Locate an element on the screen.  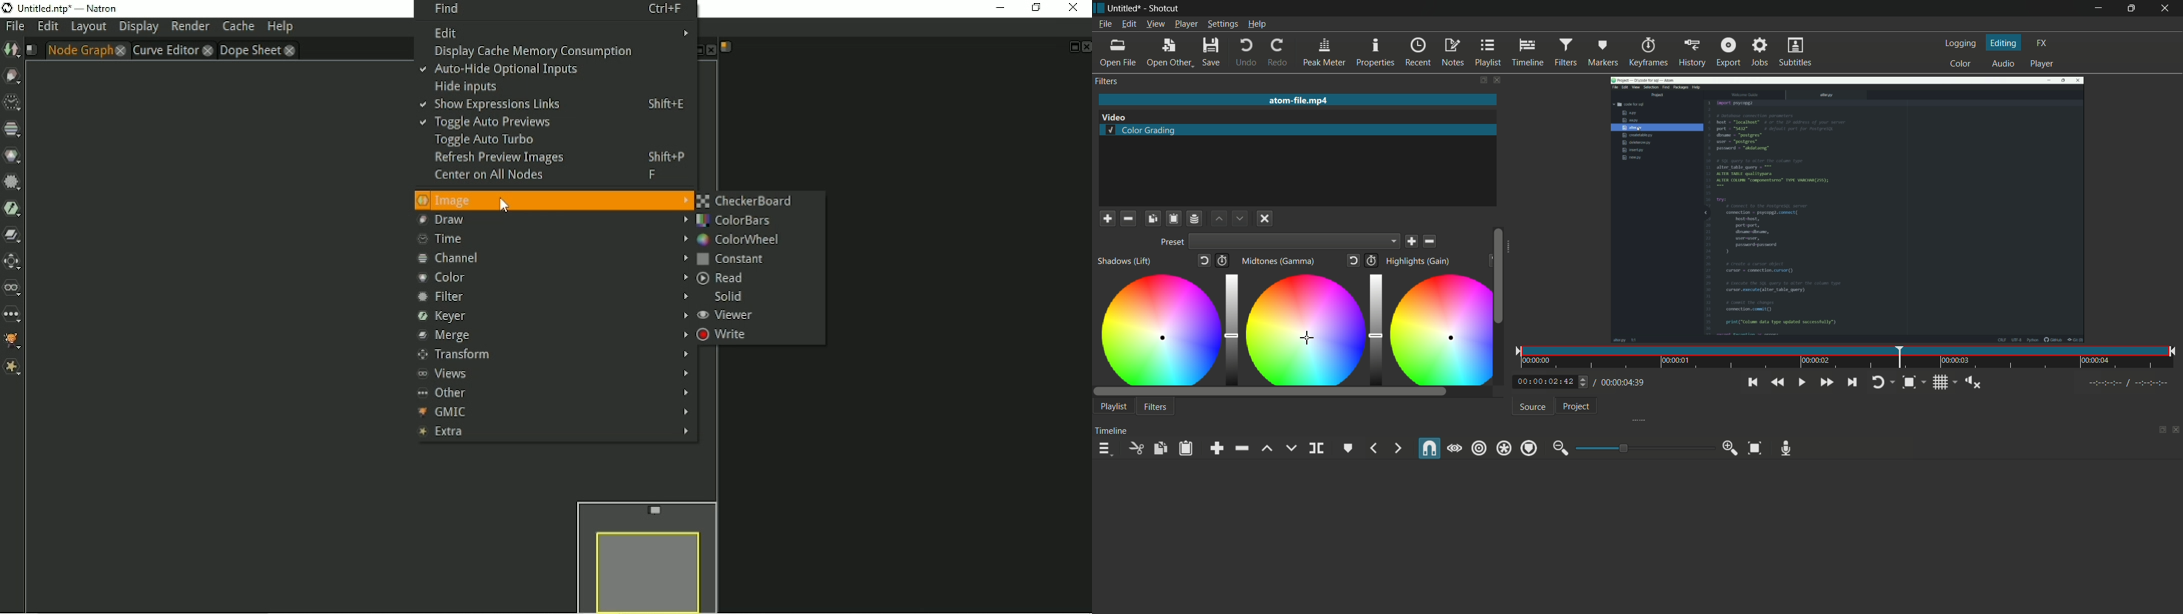
keyframes is located at coordinates (1648, 52).